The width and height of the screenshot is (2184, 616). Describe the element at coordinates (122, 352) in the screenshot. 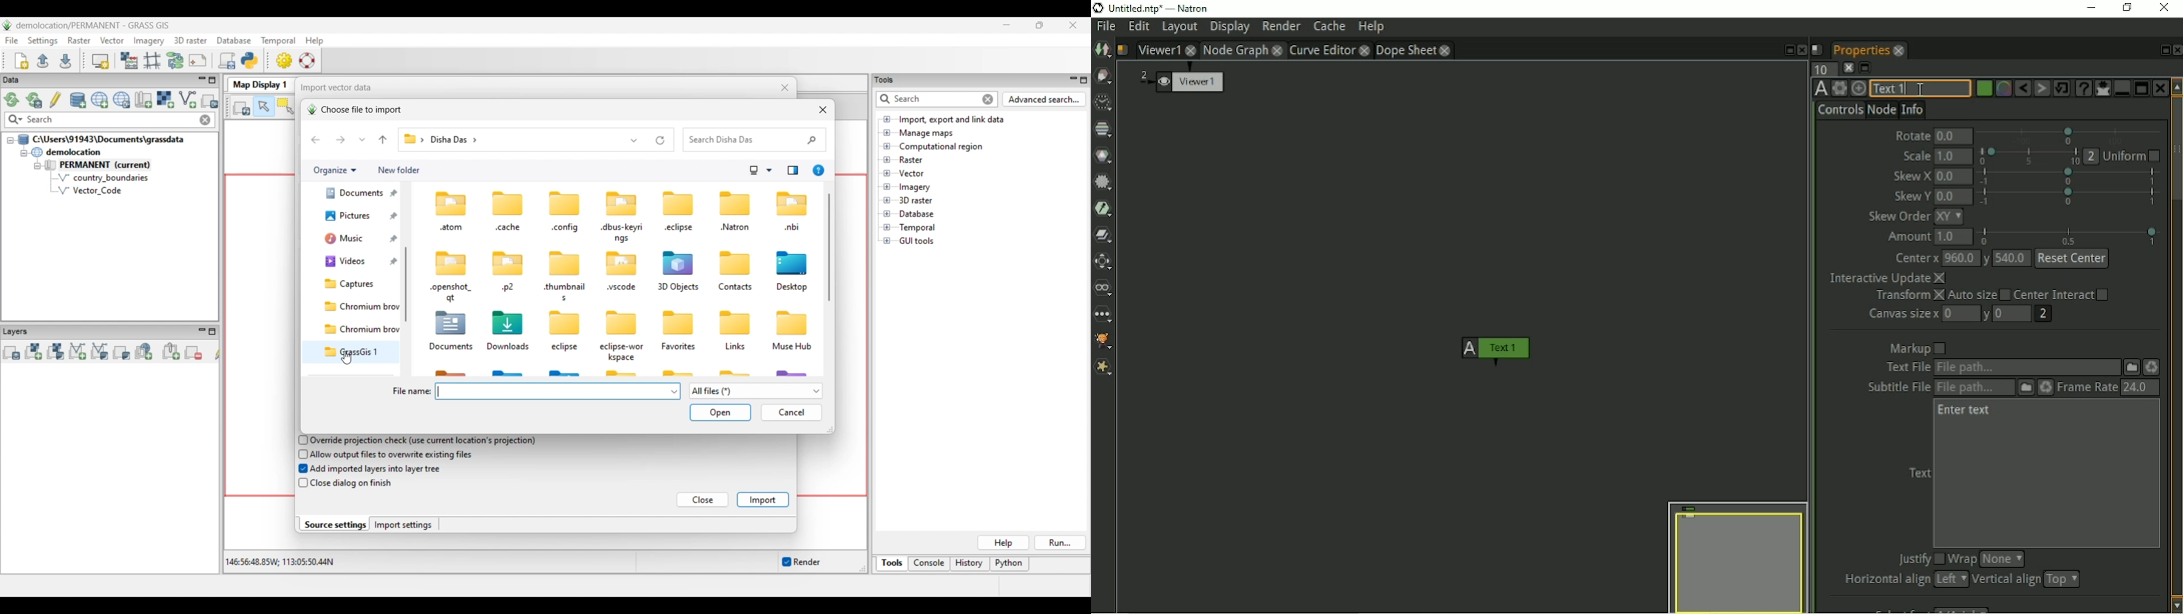

I see `Add various overlays` at that location.